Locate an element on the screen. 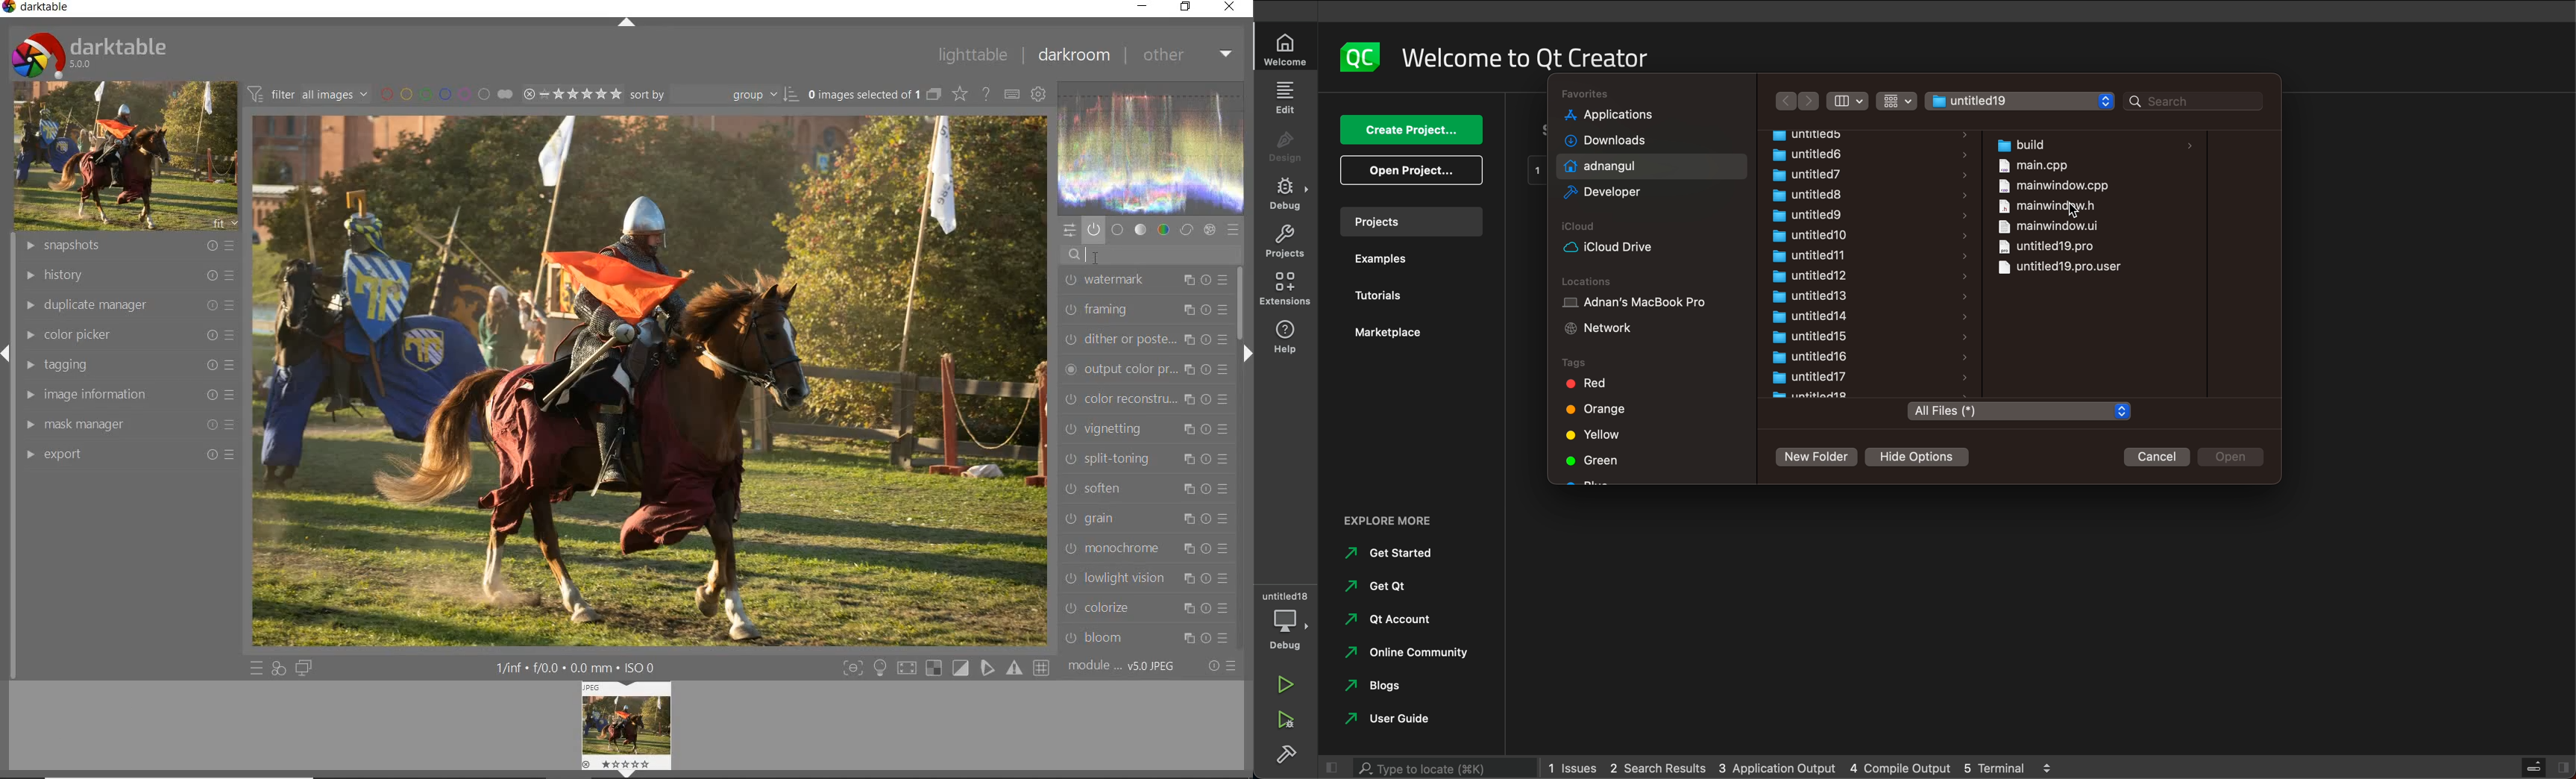 The height and width of the screenshot is (784, 2576). output color preset is located at coordinates (1146, 366).